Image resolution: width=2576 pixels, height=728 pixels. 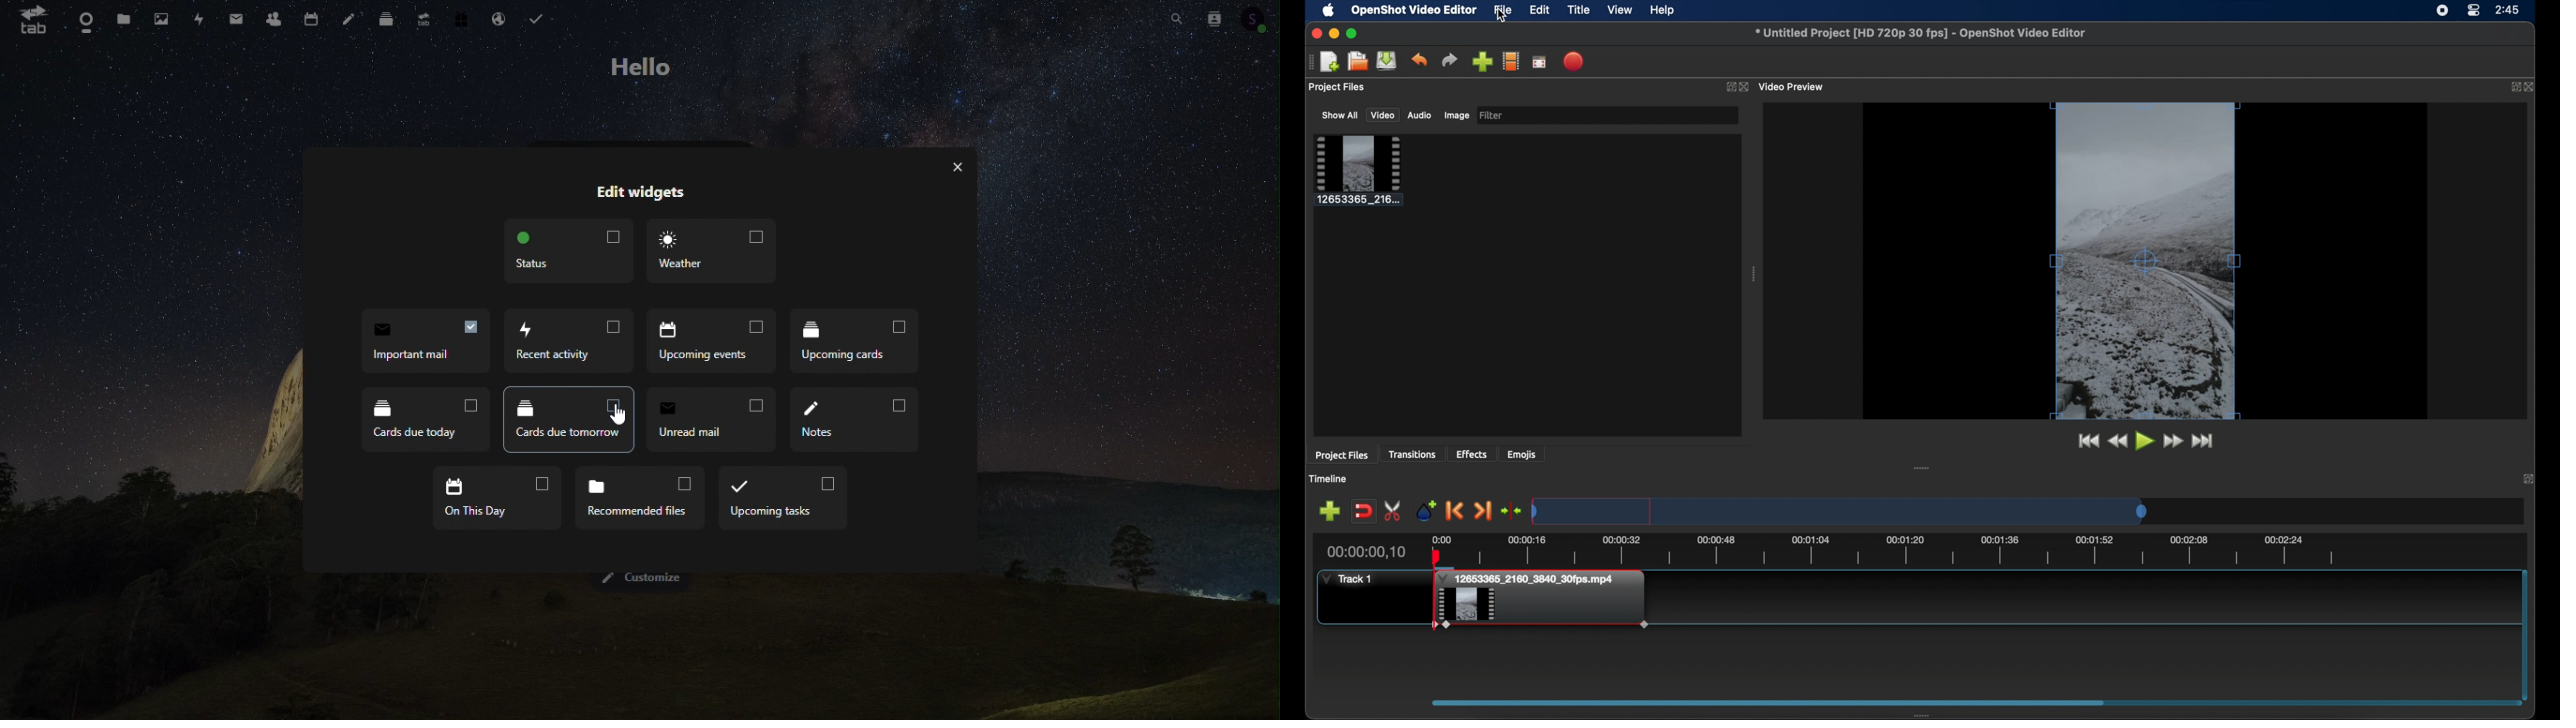 I want to click on Email hosting, so click(x=495, y=18).